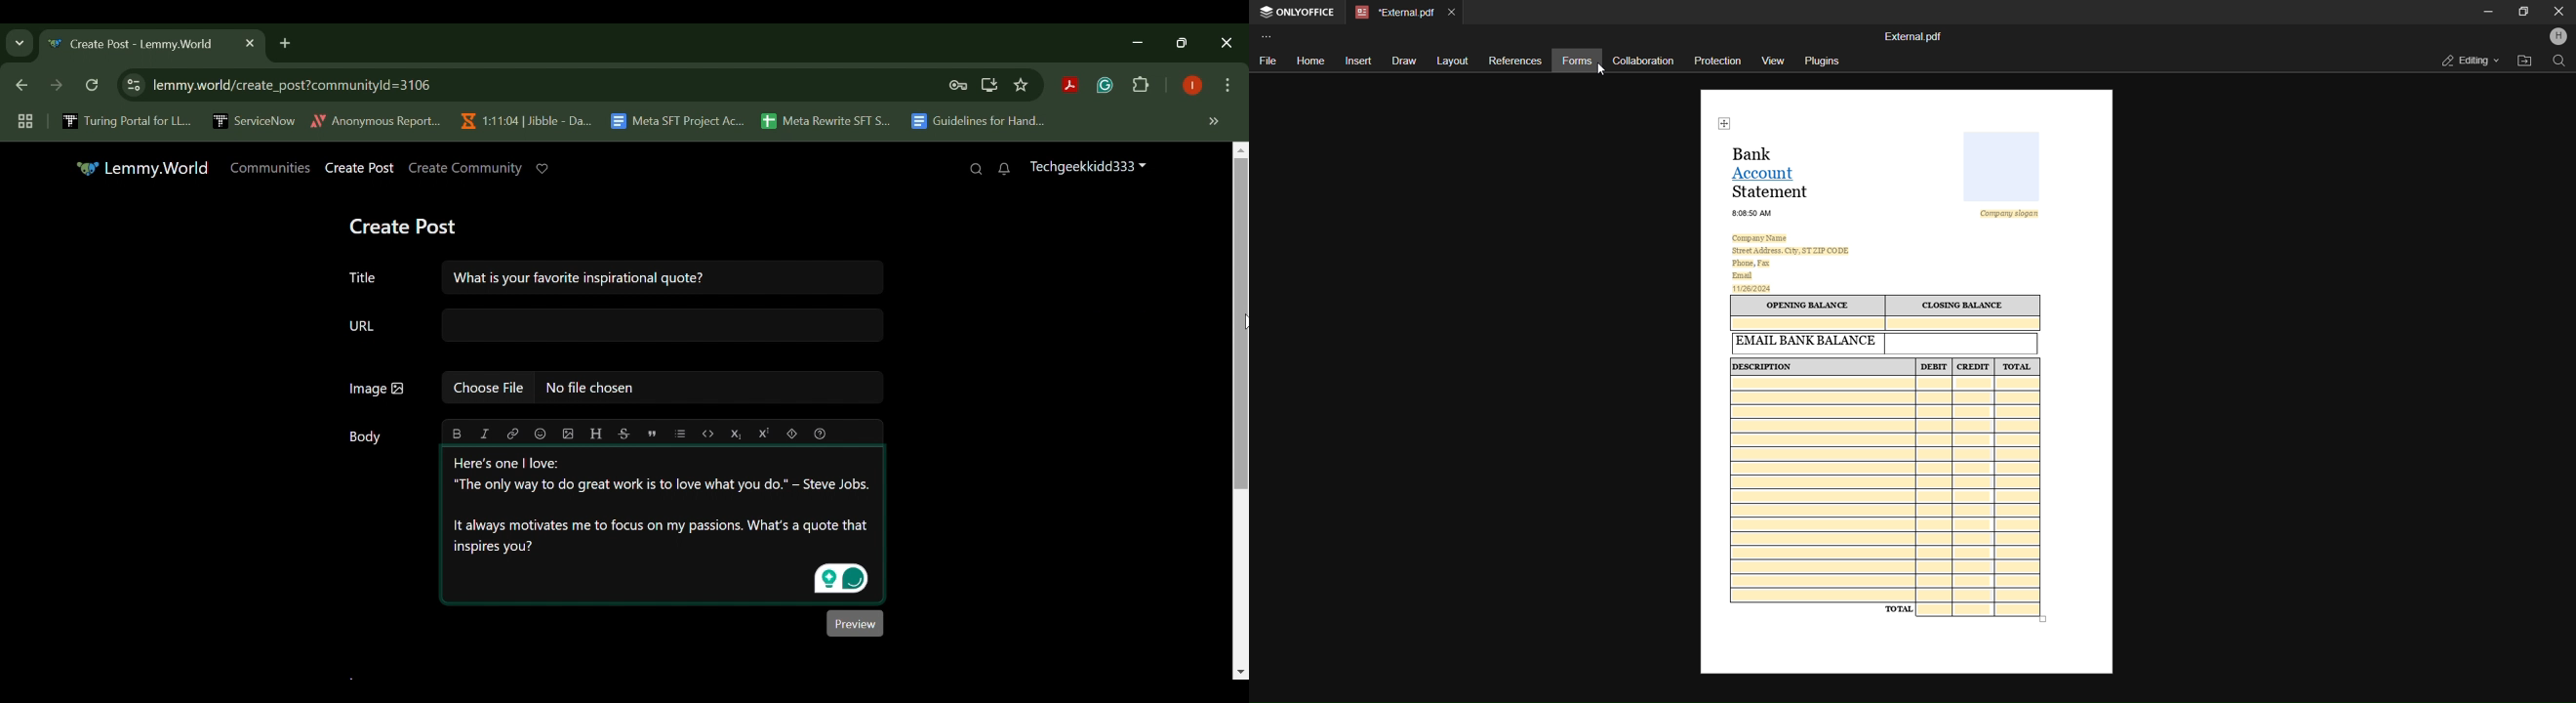 Image resolution: width=2576 pixels, height=728 pixels. What do you see at coordinates (2558, 12) in the screenshot?
I see `Close` at bounding box center [2558, 12].